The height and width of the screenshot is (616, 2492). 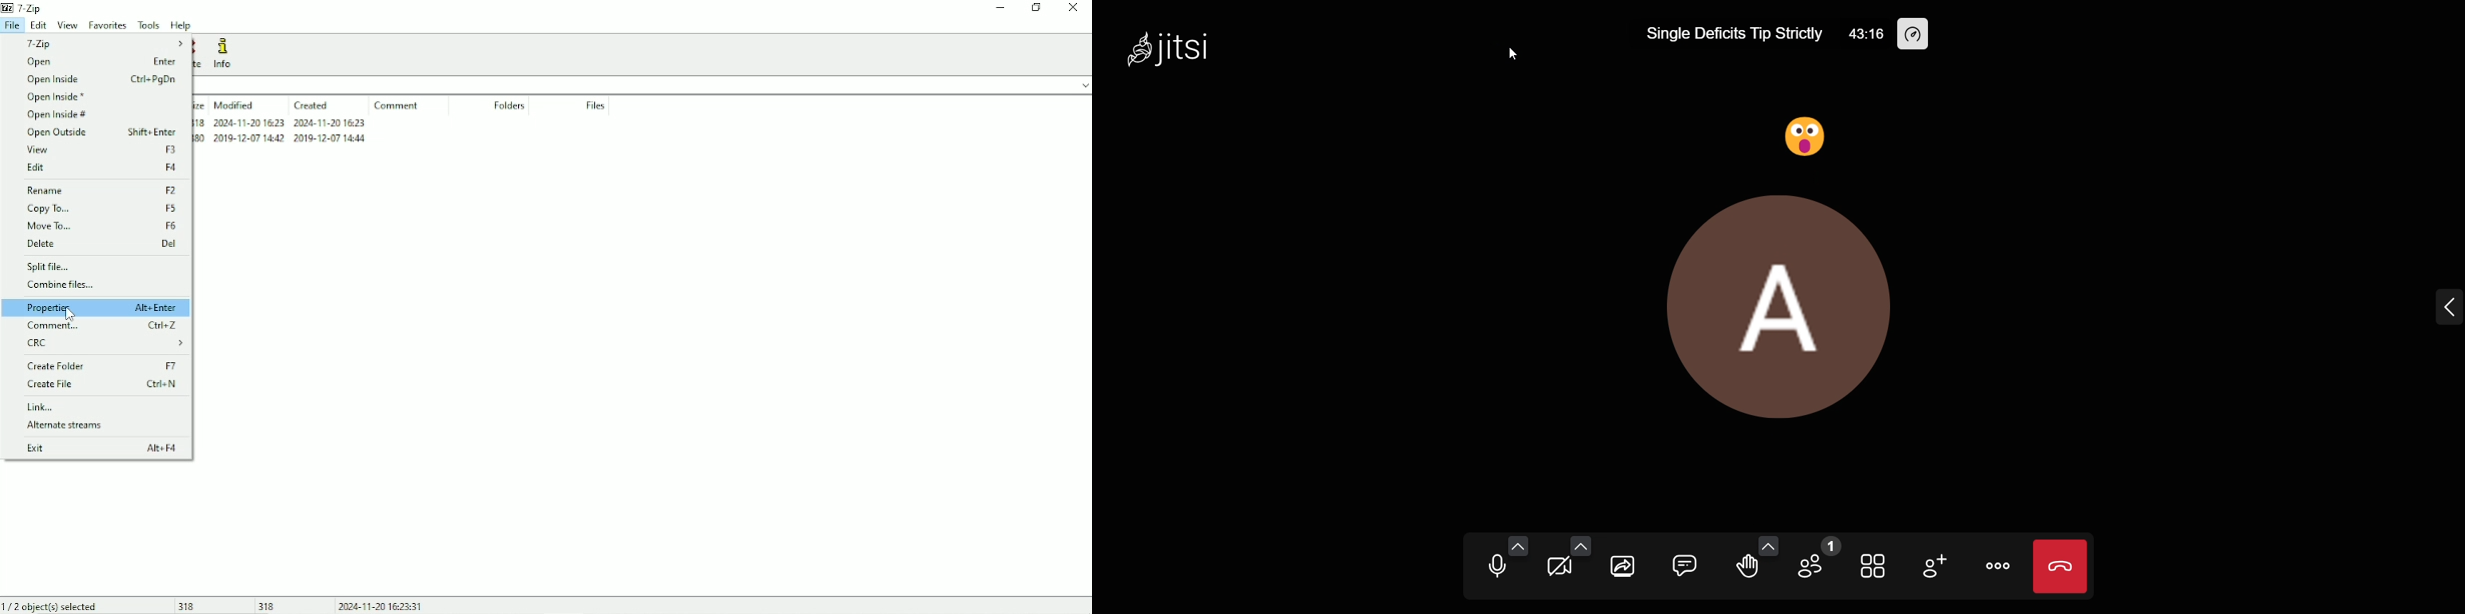 What do you see at coordinates (1744, 568) in the screenshot?
I see `raise hand` at bounding box center [1744, 568].